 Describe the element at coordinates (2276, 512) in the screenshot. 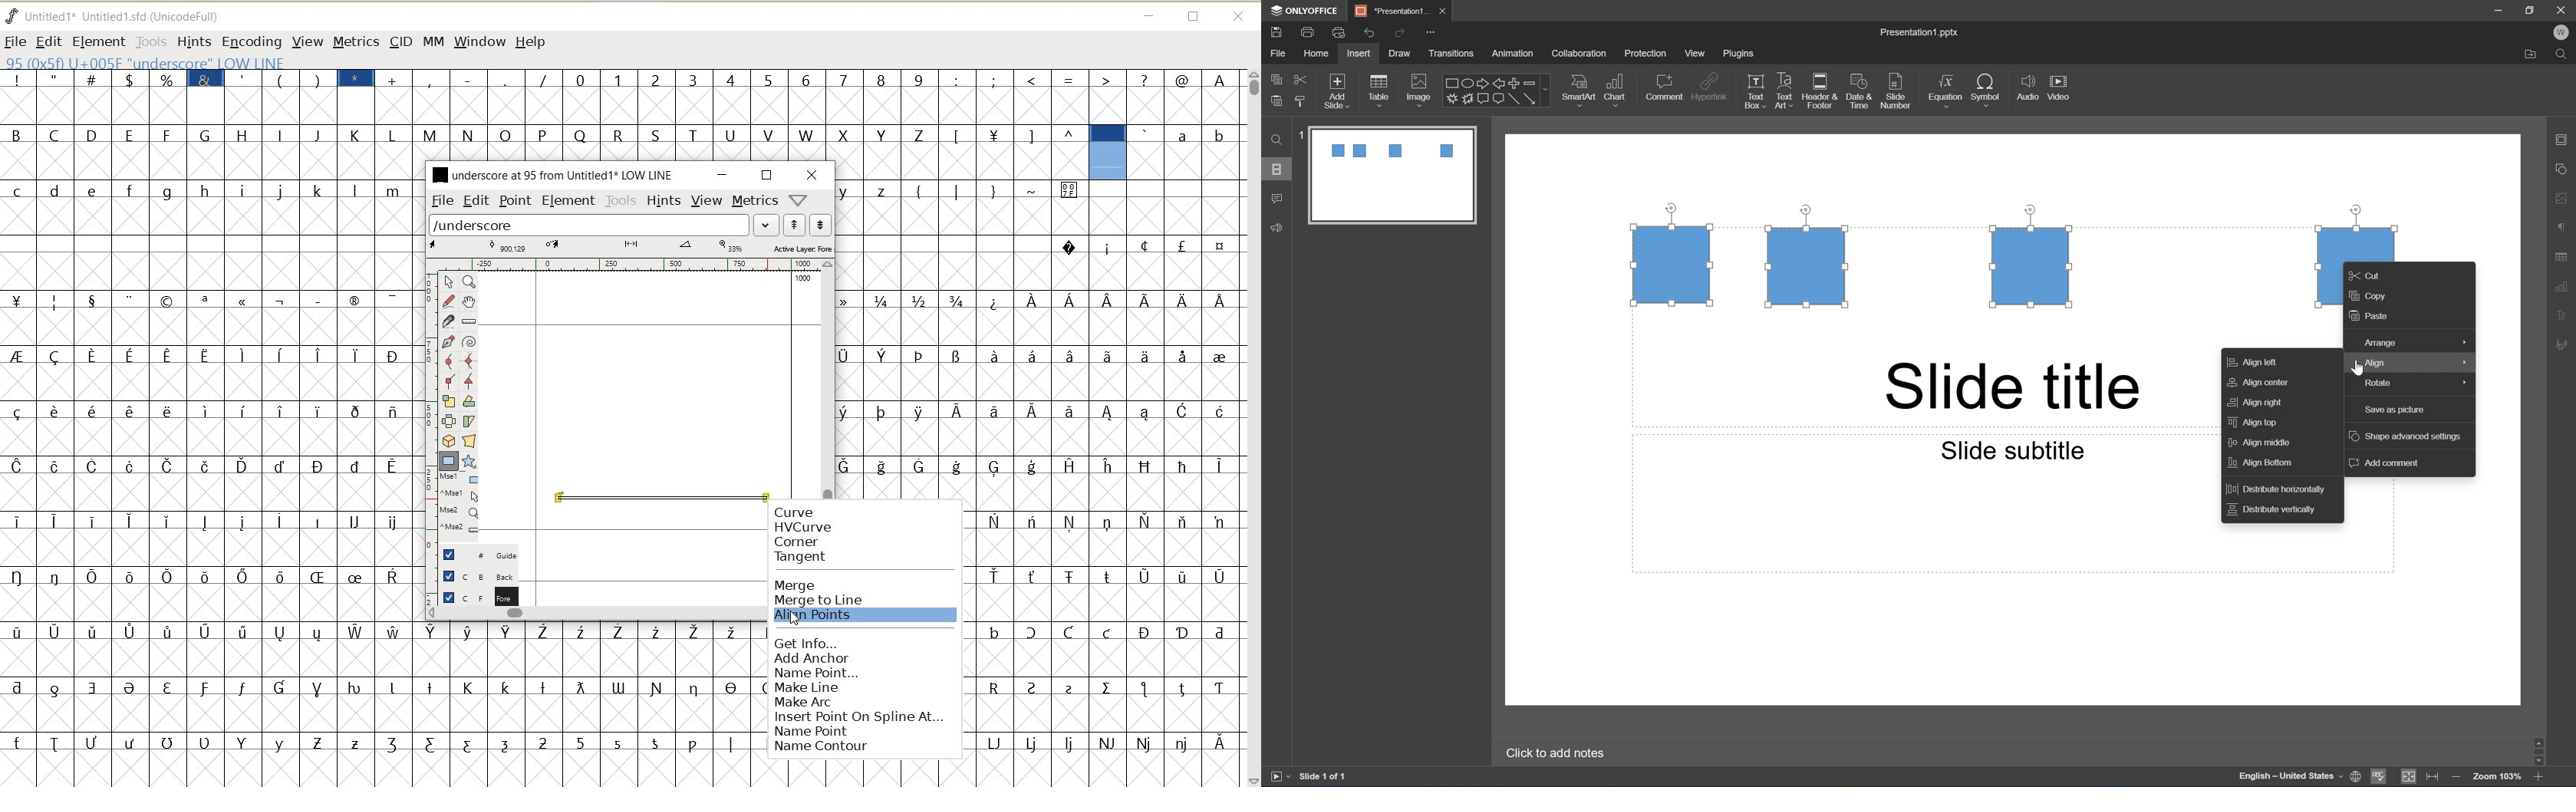

I see `distribute vertically` at that location.